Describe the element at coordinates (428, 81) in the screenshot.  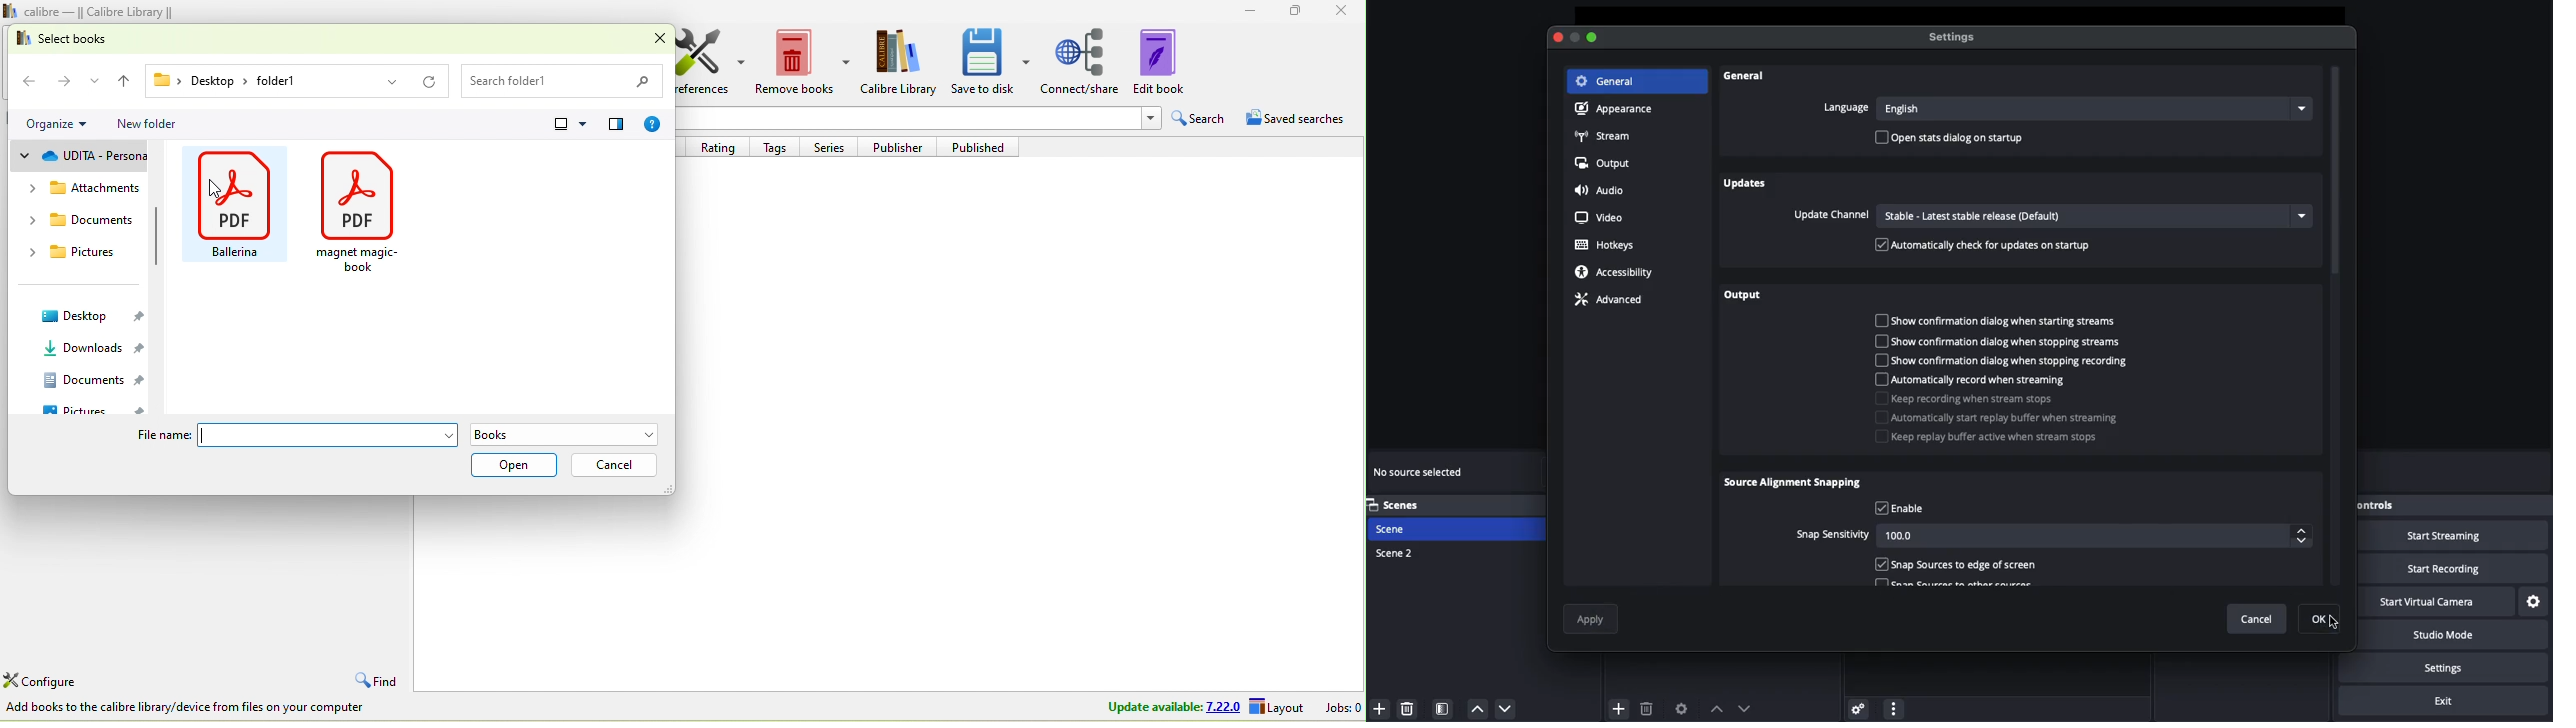
I see `reload` at that location.